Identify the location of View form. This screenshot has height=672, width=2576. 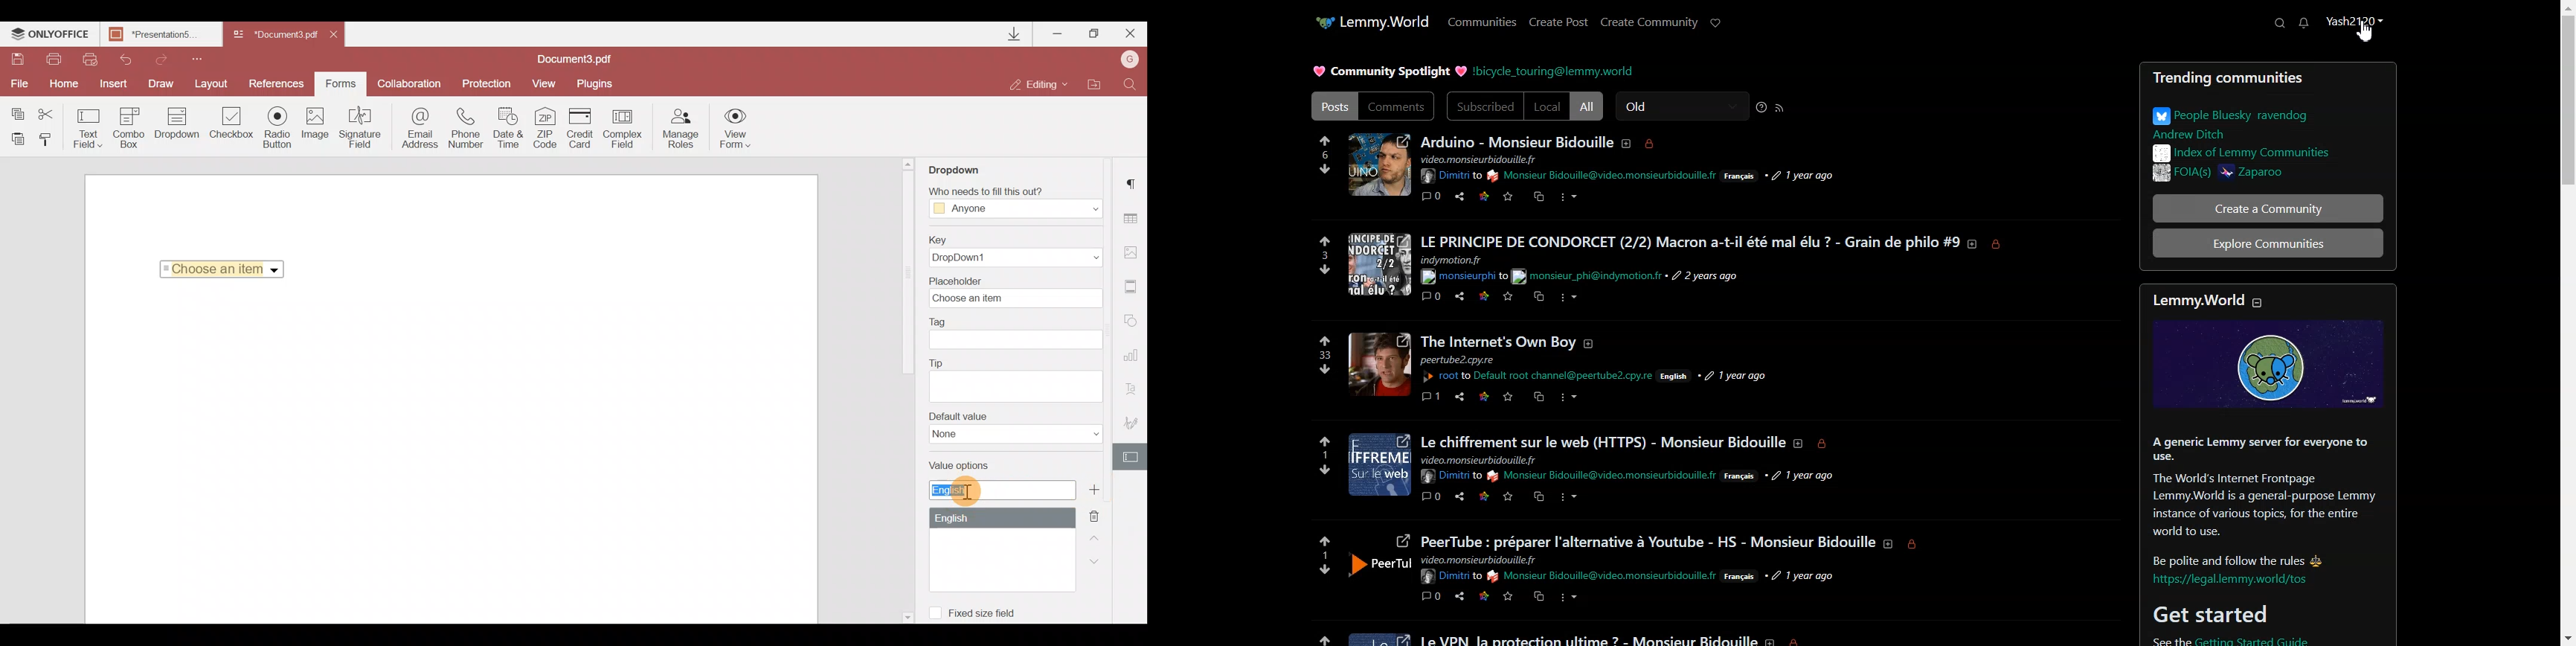
(736, 128).